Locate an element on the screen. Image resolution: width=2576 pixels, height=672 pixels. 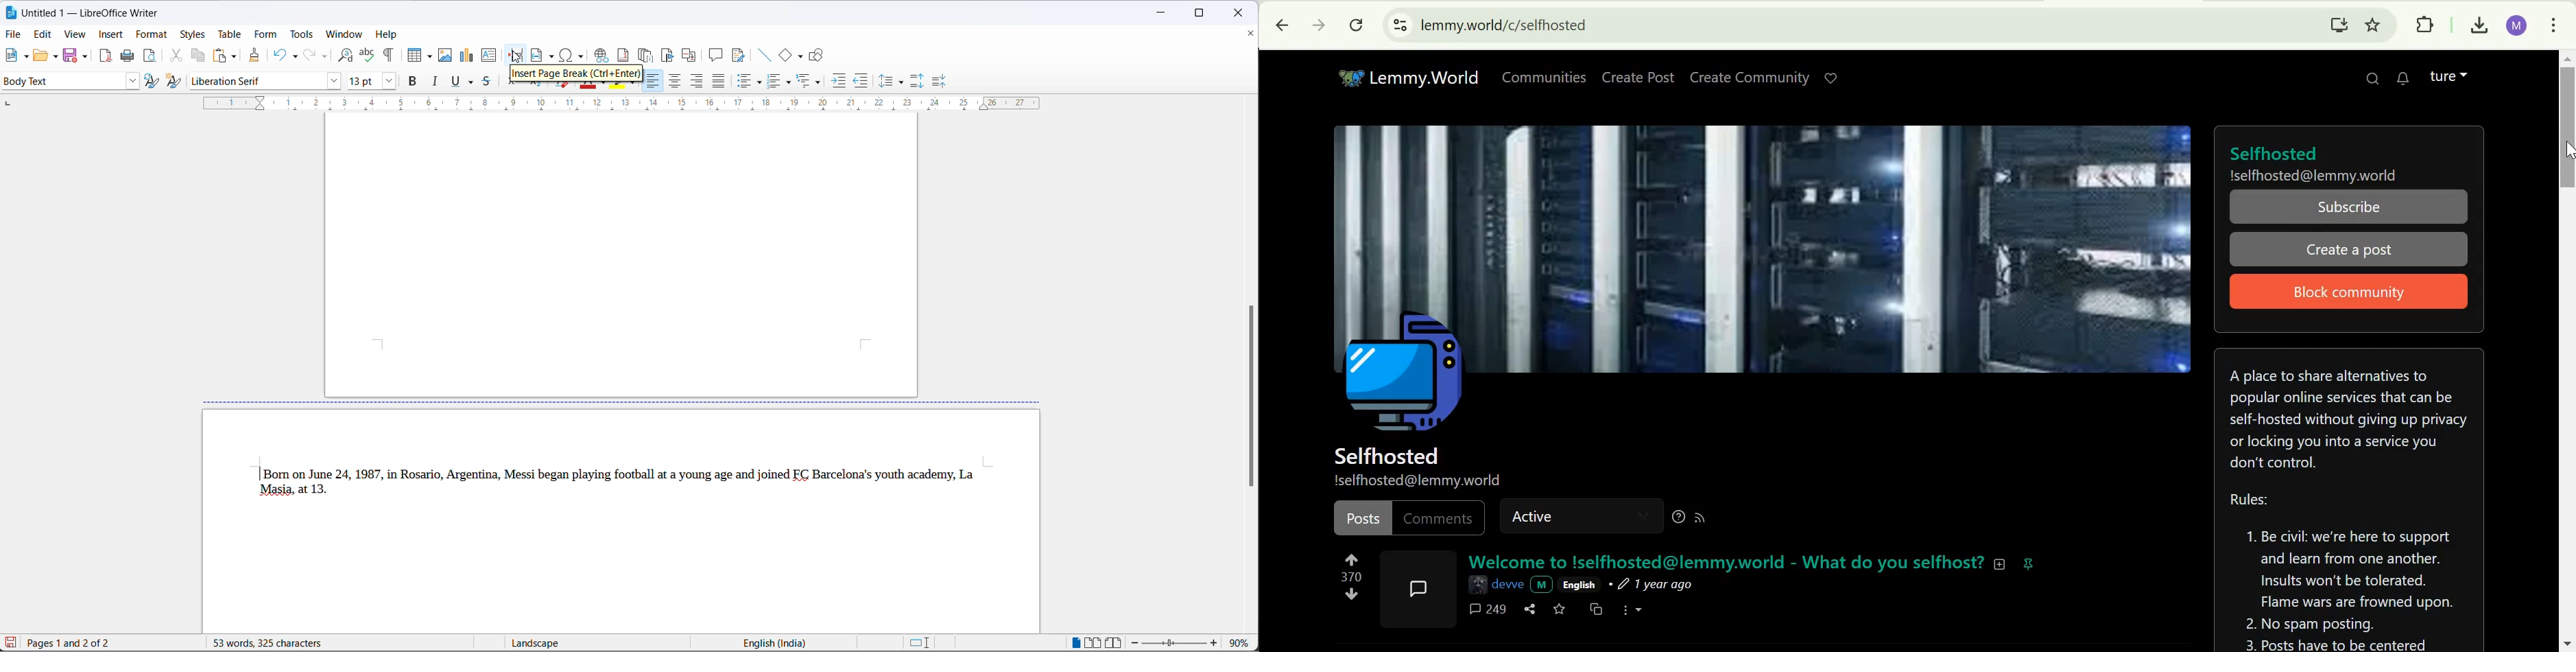
style dropdown button is located at coordinates (131, 82).